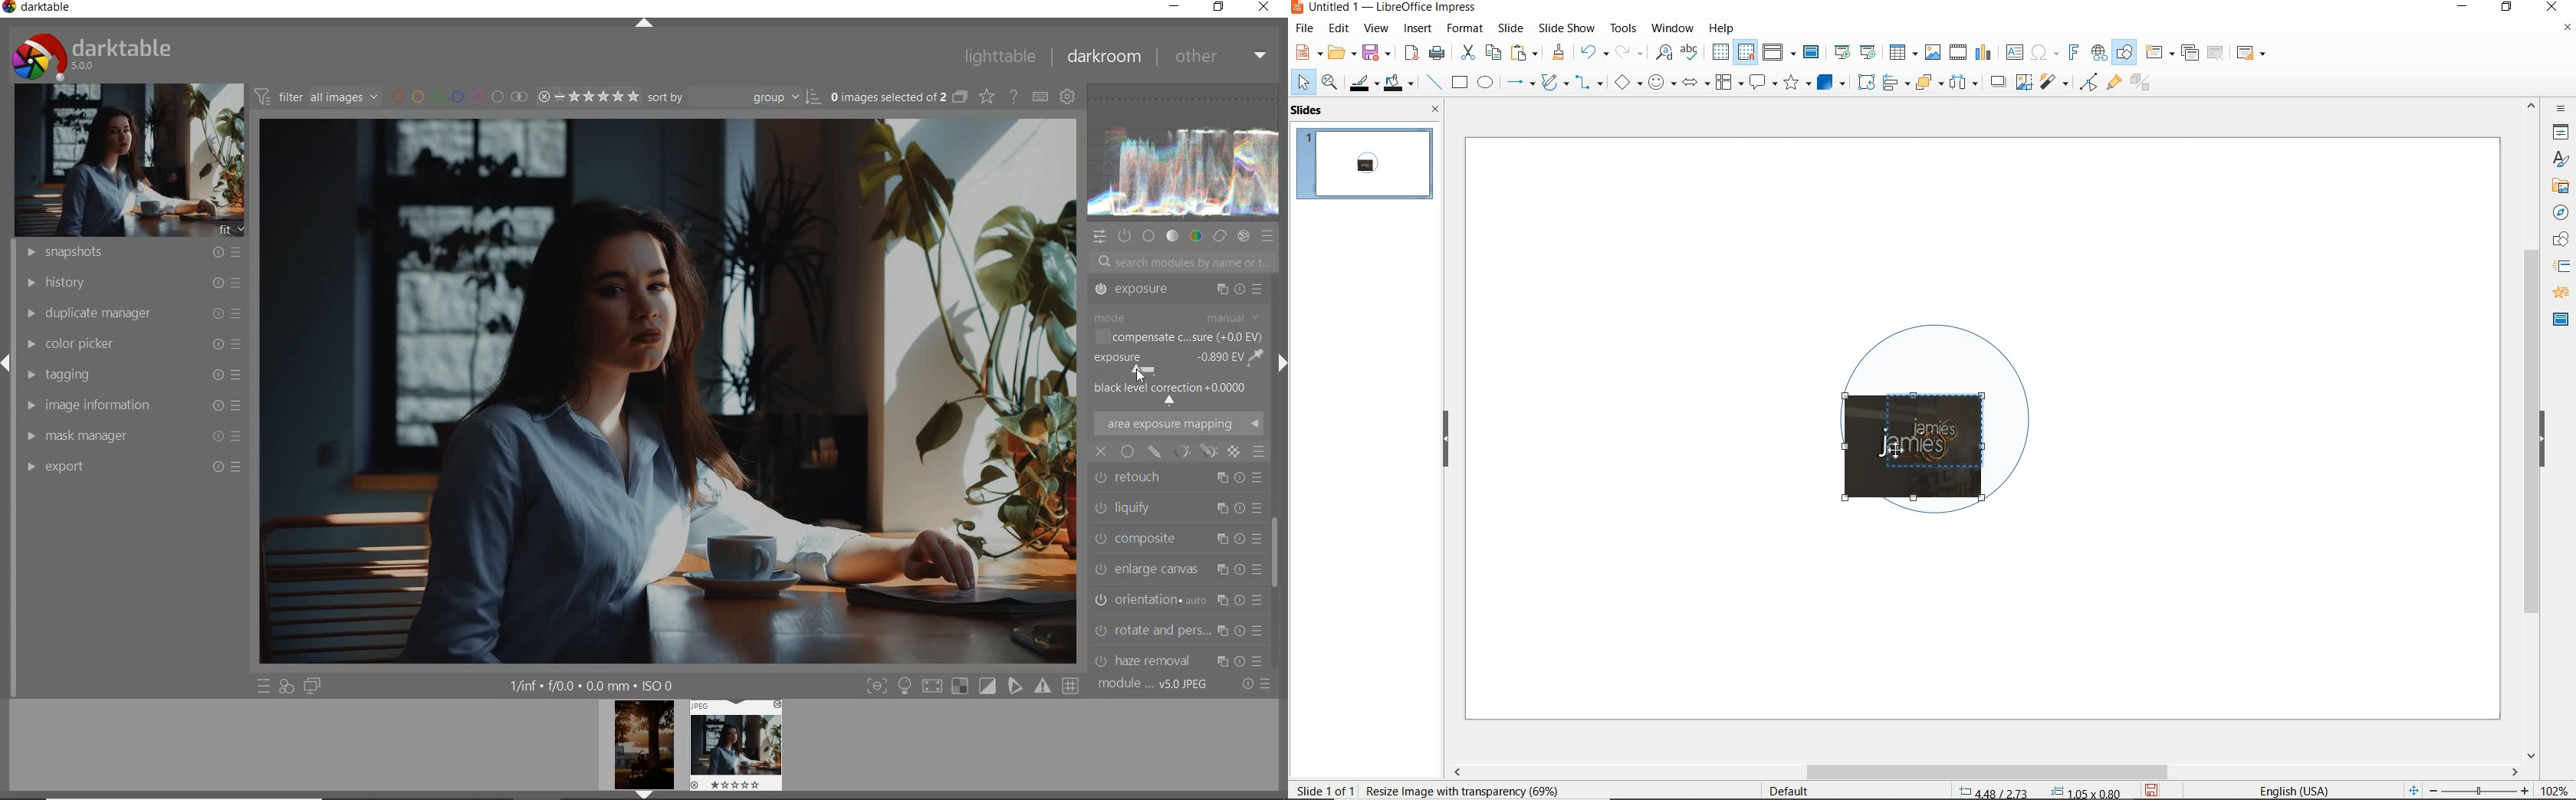 The height and width of the screenshot is (812, 2576). What do you see at coordinates (2464, 8) in the screenshot?
I see `minimize` at bounding box center [2464, 8].